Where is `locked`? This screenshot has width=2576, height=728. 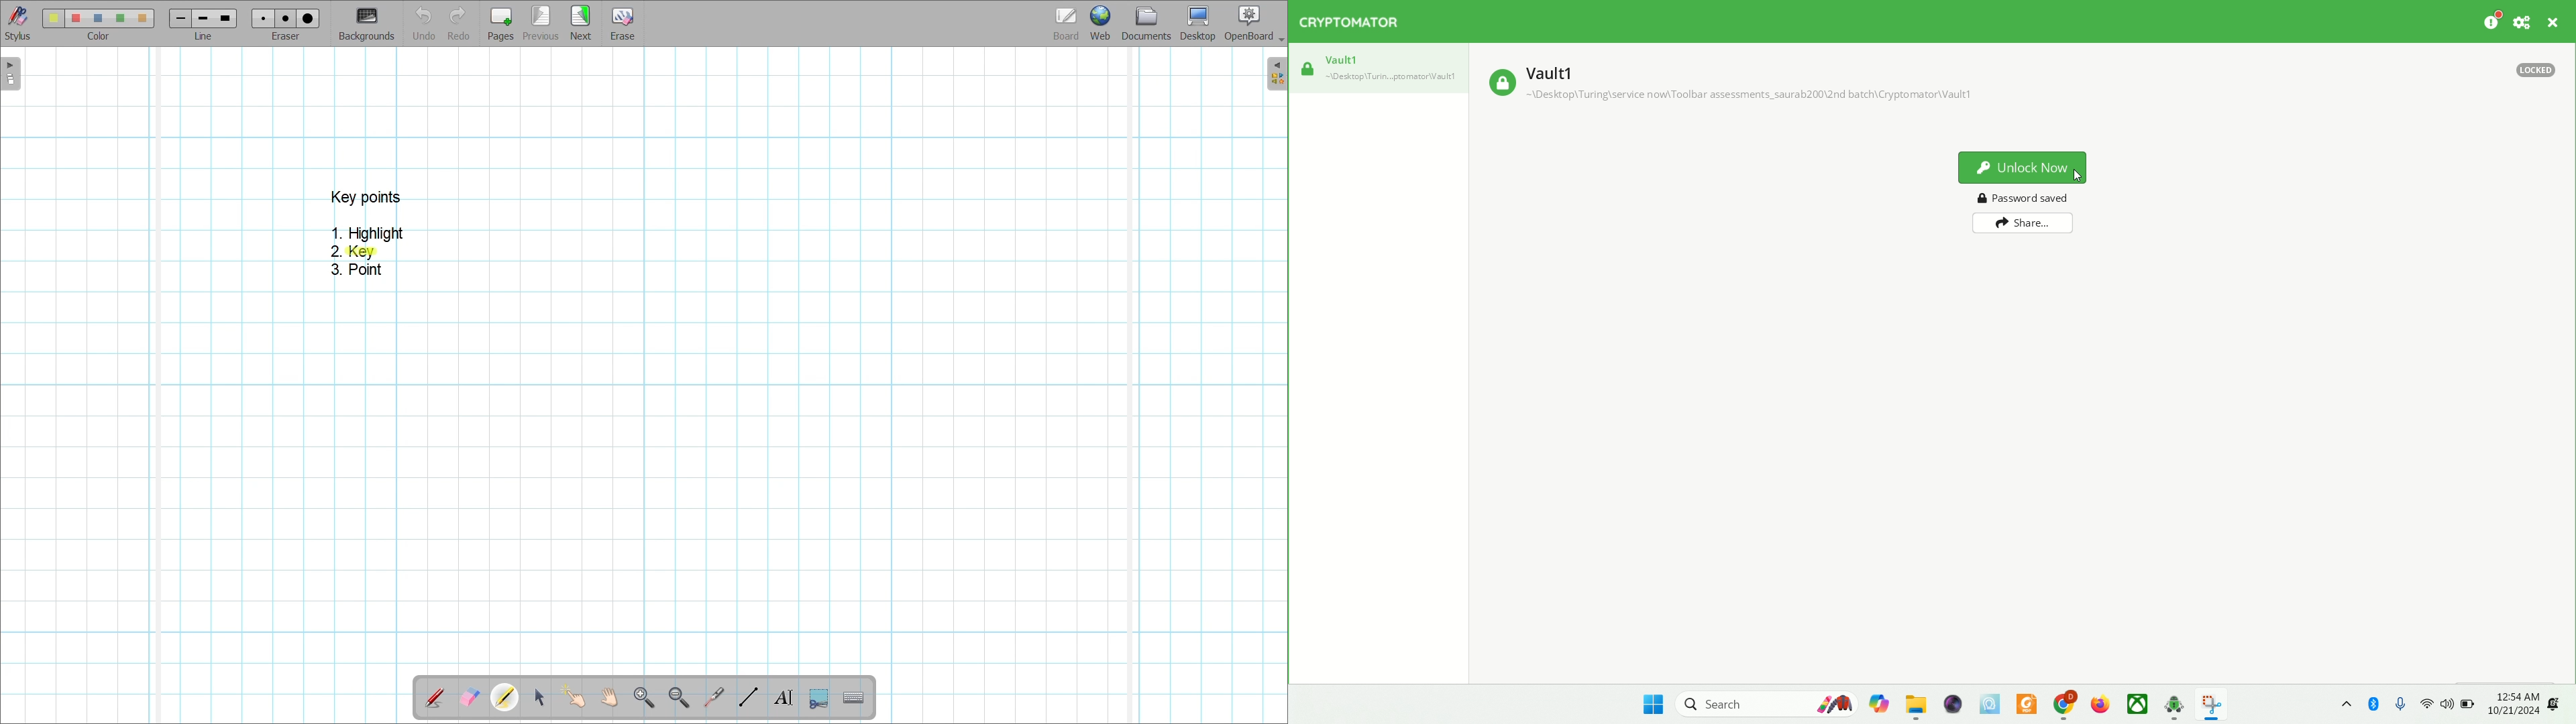
locked is located at coordinates (2538, 69).